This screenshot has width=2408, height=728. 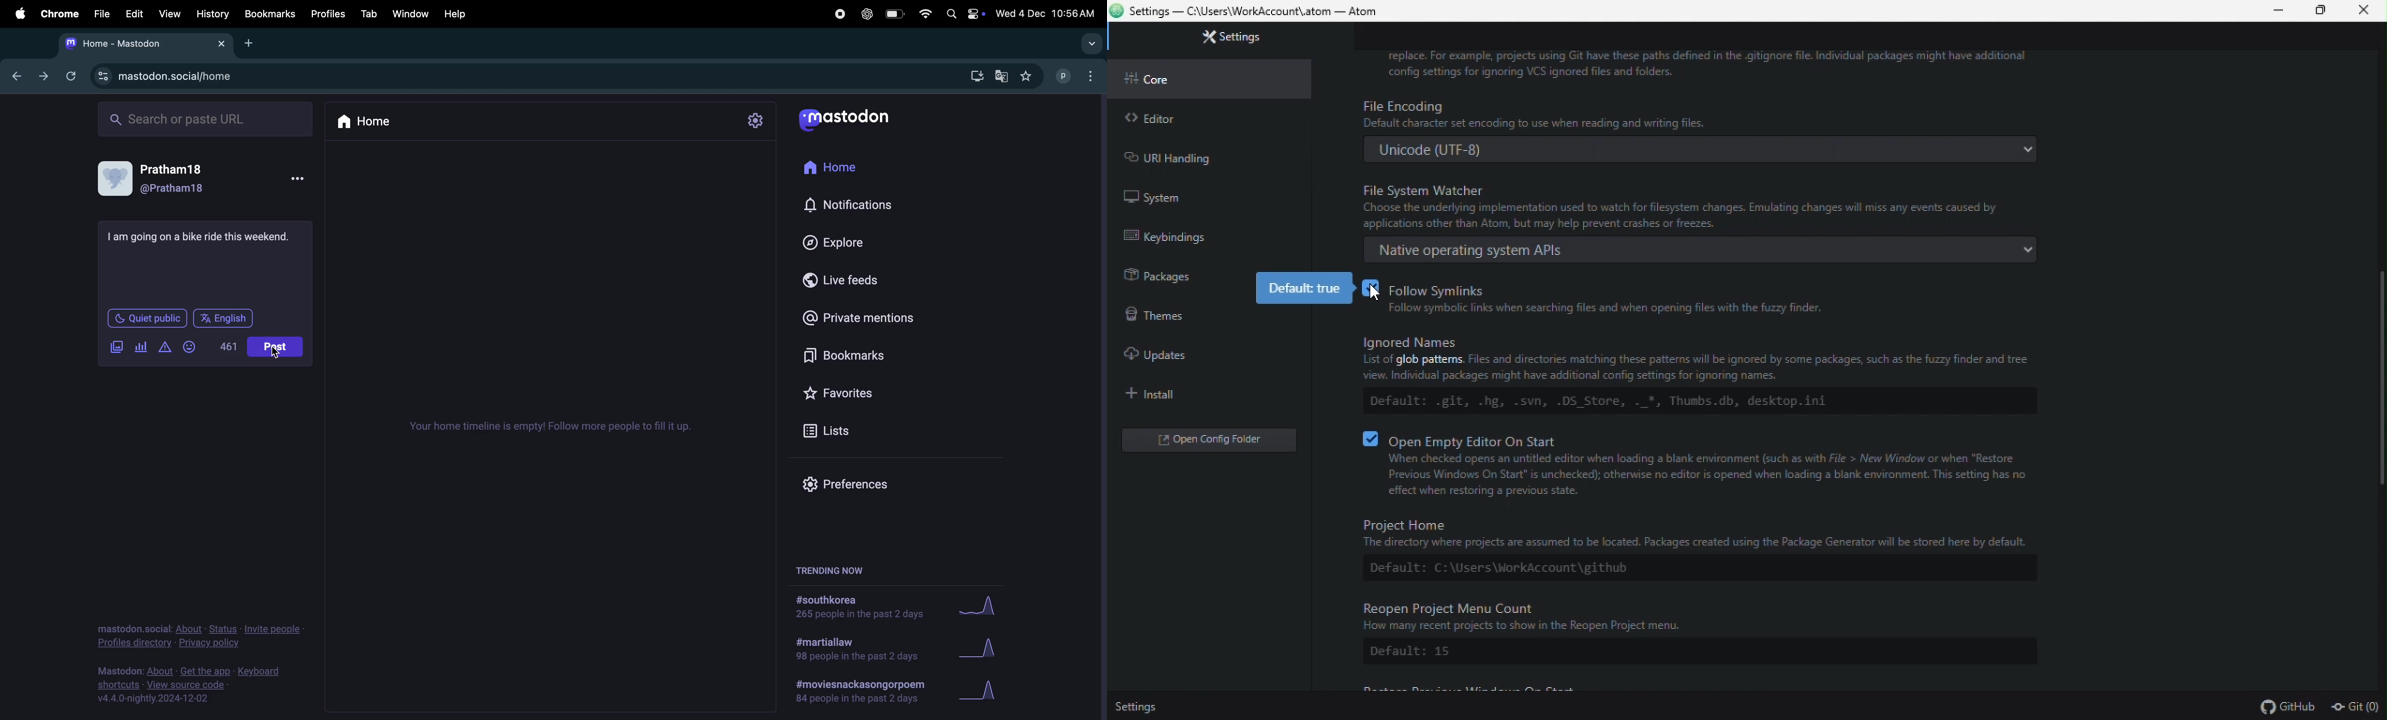 What do you see at coordinates (200, 686) in the screenshot?
I see `view source code` at bounding box center [200, 686].